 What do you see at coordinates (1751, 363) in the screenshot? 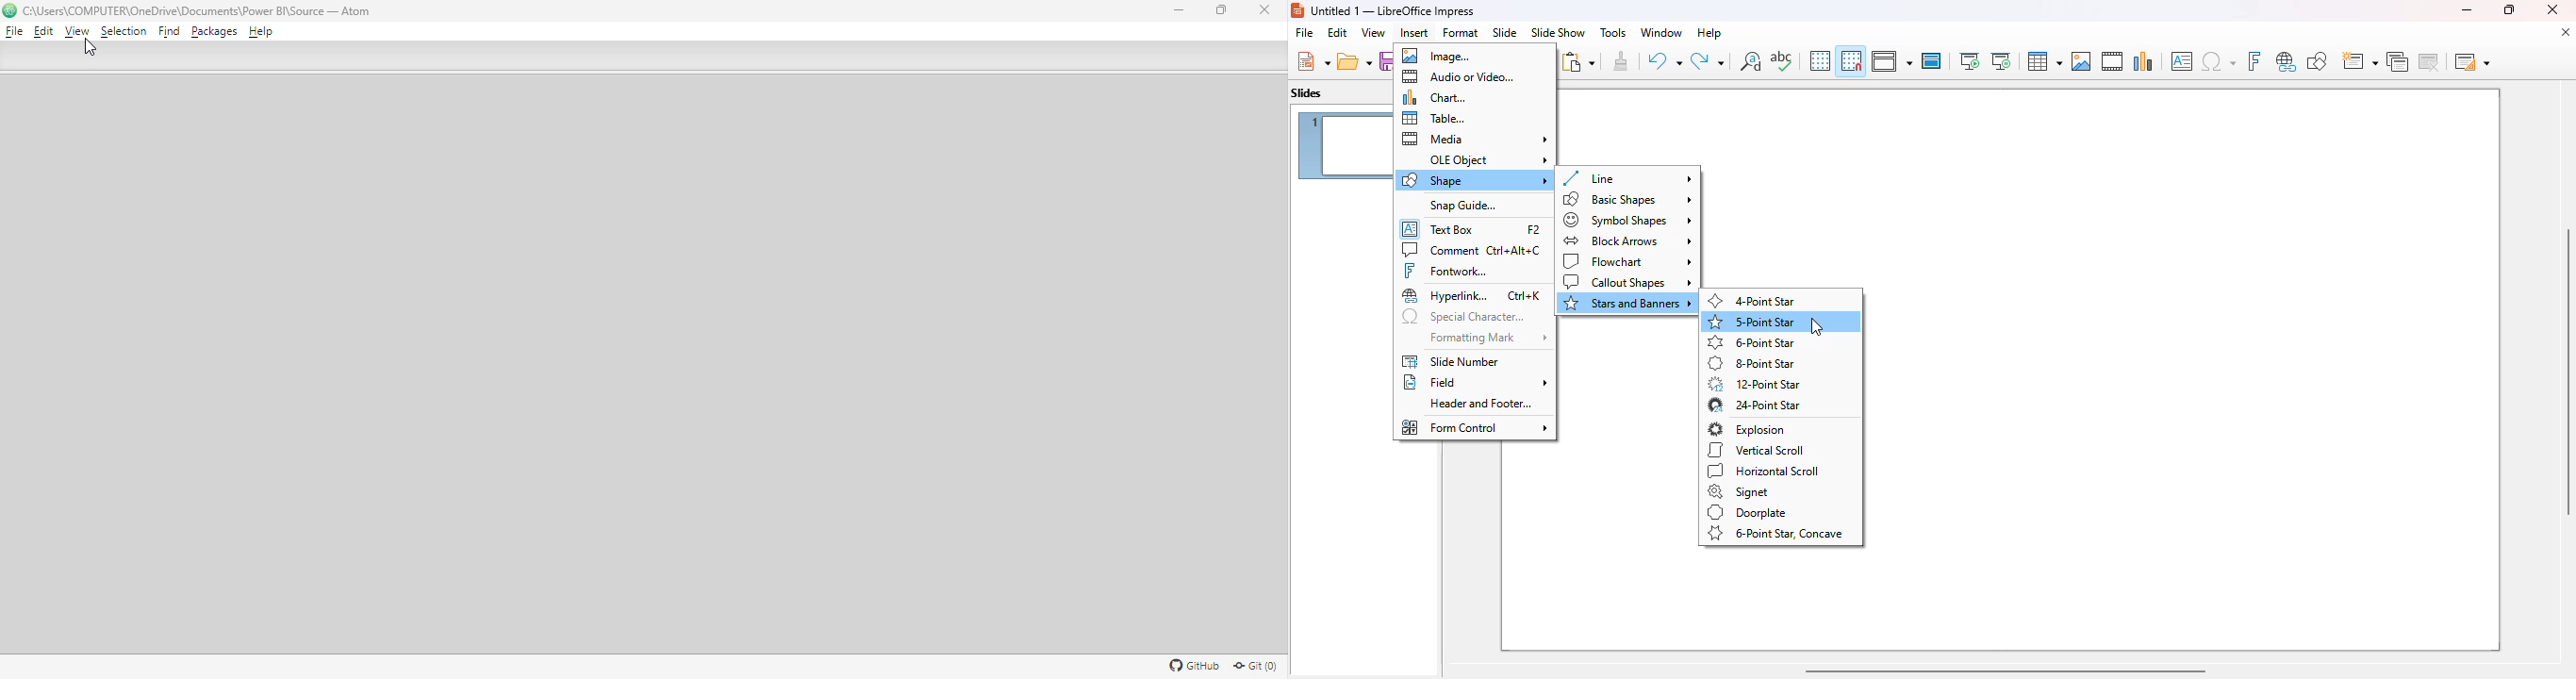
I see `8-point star` at bounding box center [1751, 363].